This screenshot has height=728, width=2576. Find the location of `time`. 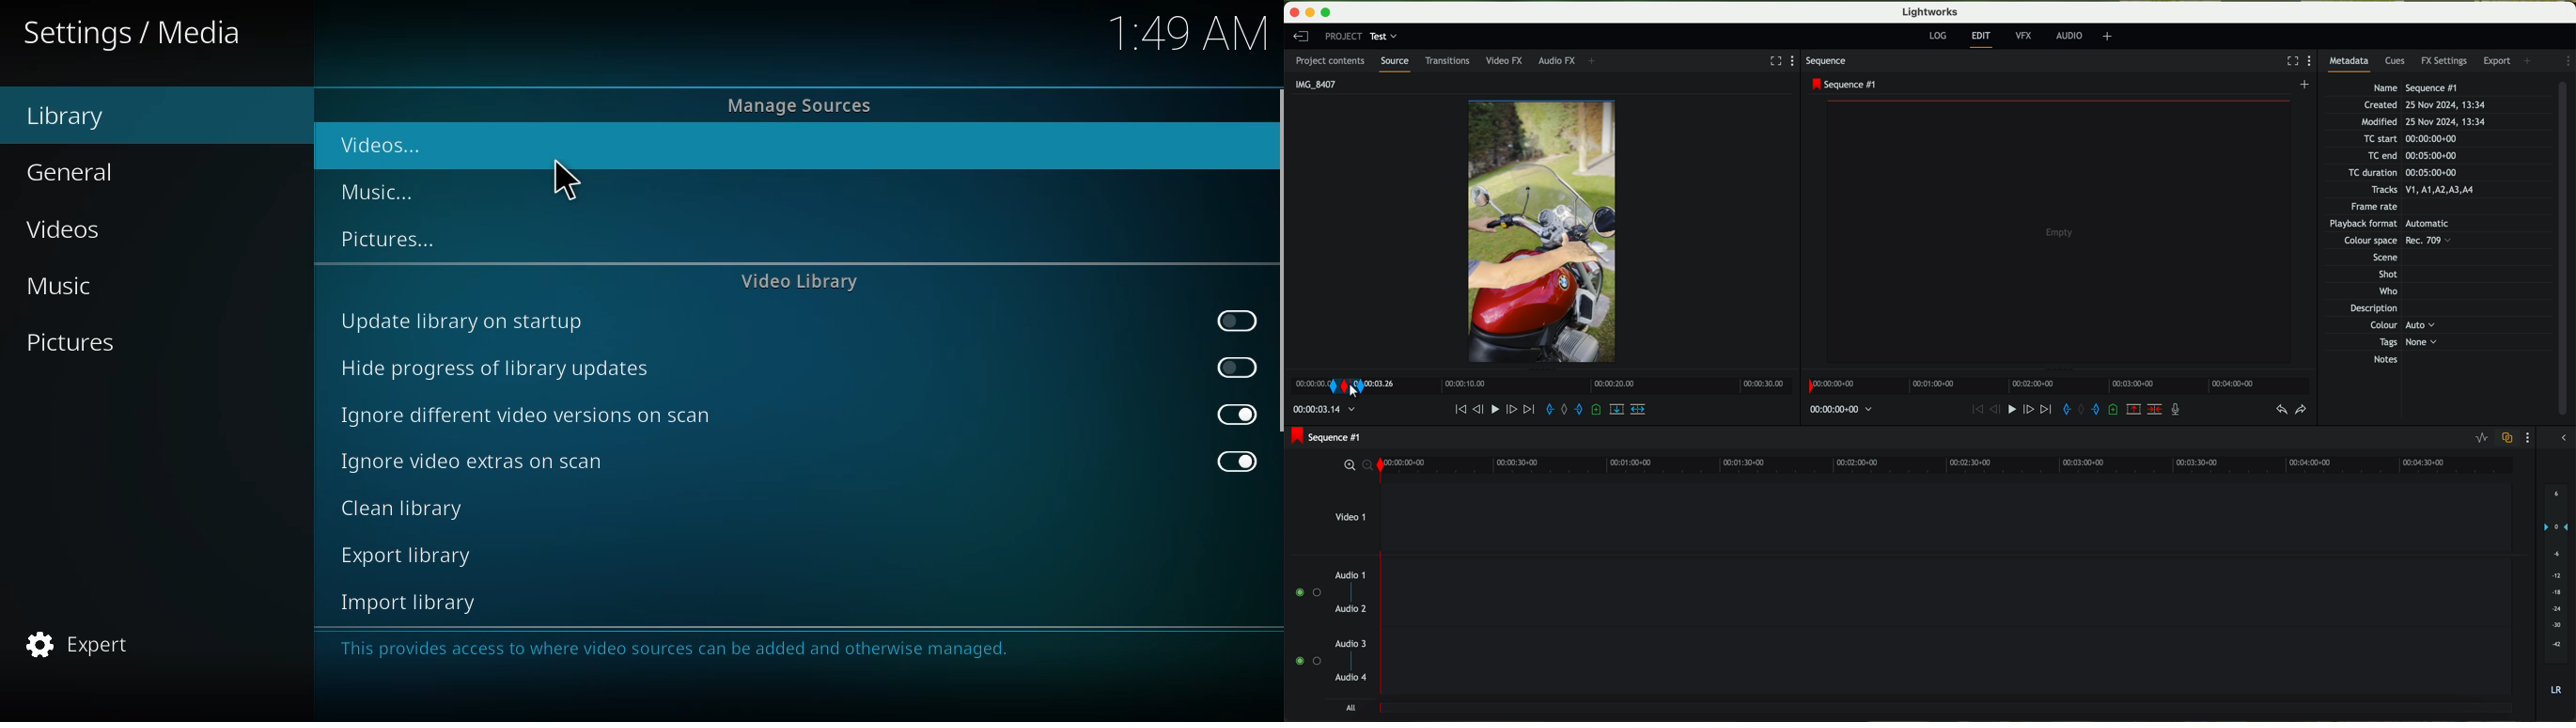

time is located at coordinates (1843, 409).